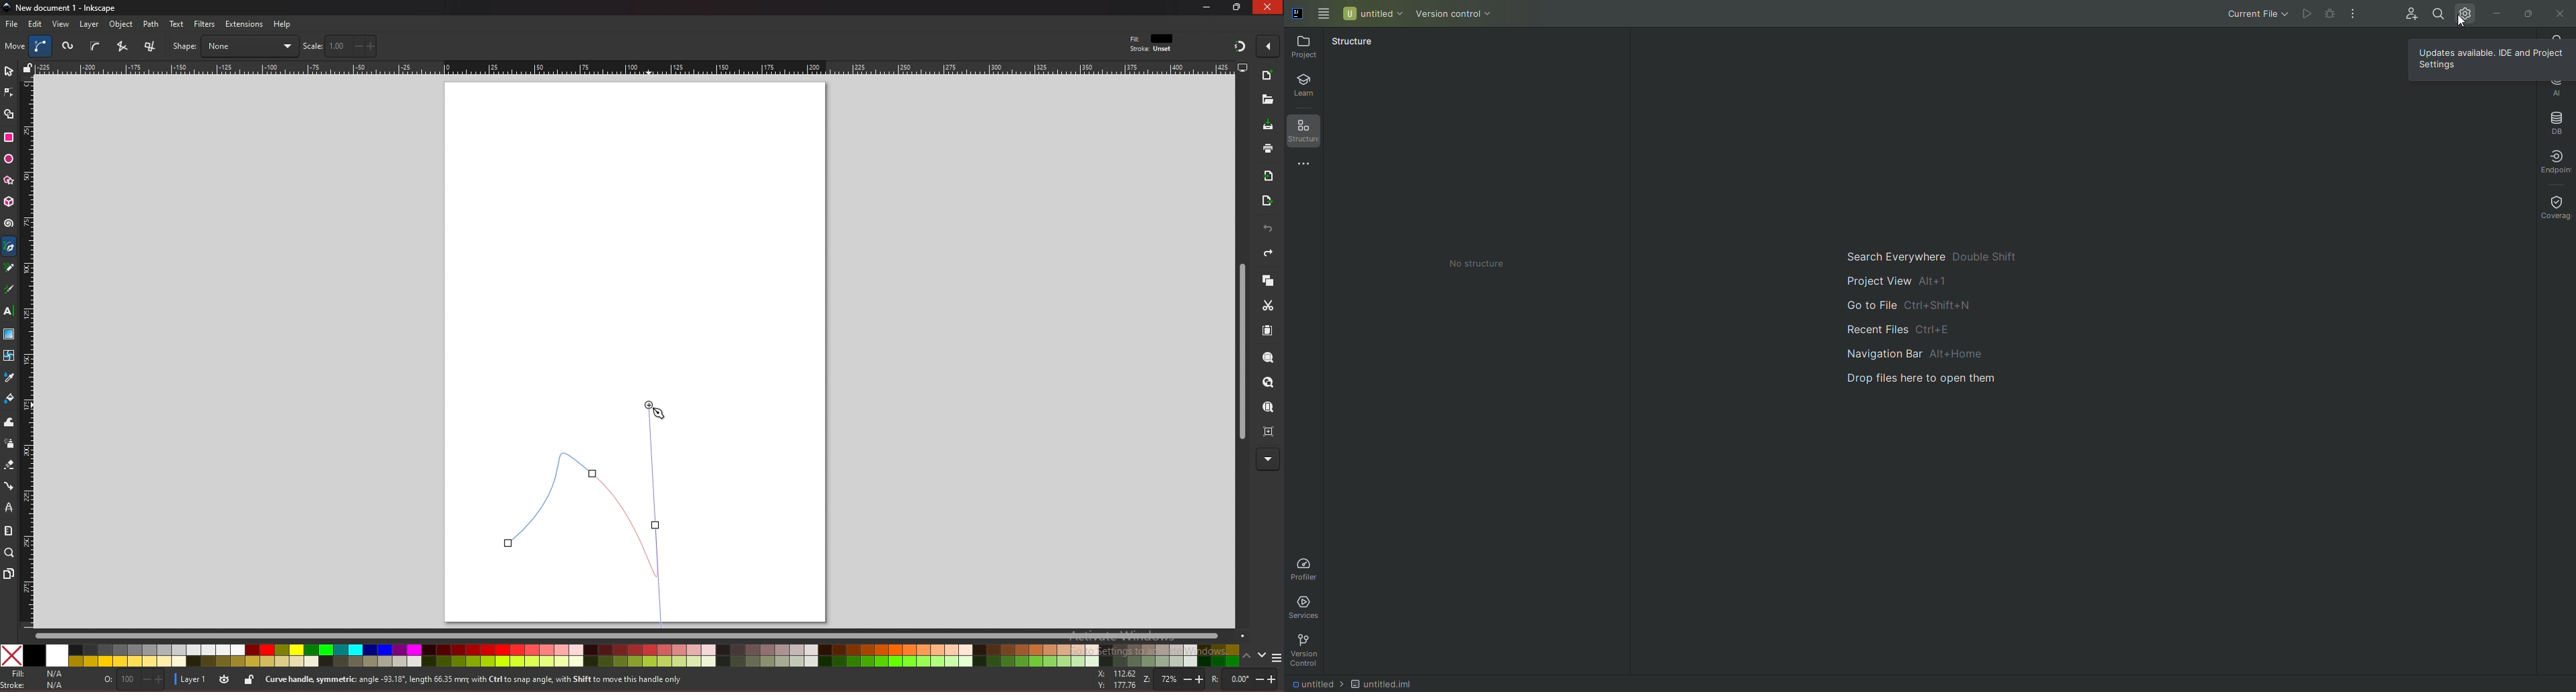 The width and height of the screenshot is (2576, 700). What do you see at coordinates (9, 422) in the screenshot?
I see `tweak` at bounding box center [9, 422].